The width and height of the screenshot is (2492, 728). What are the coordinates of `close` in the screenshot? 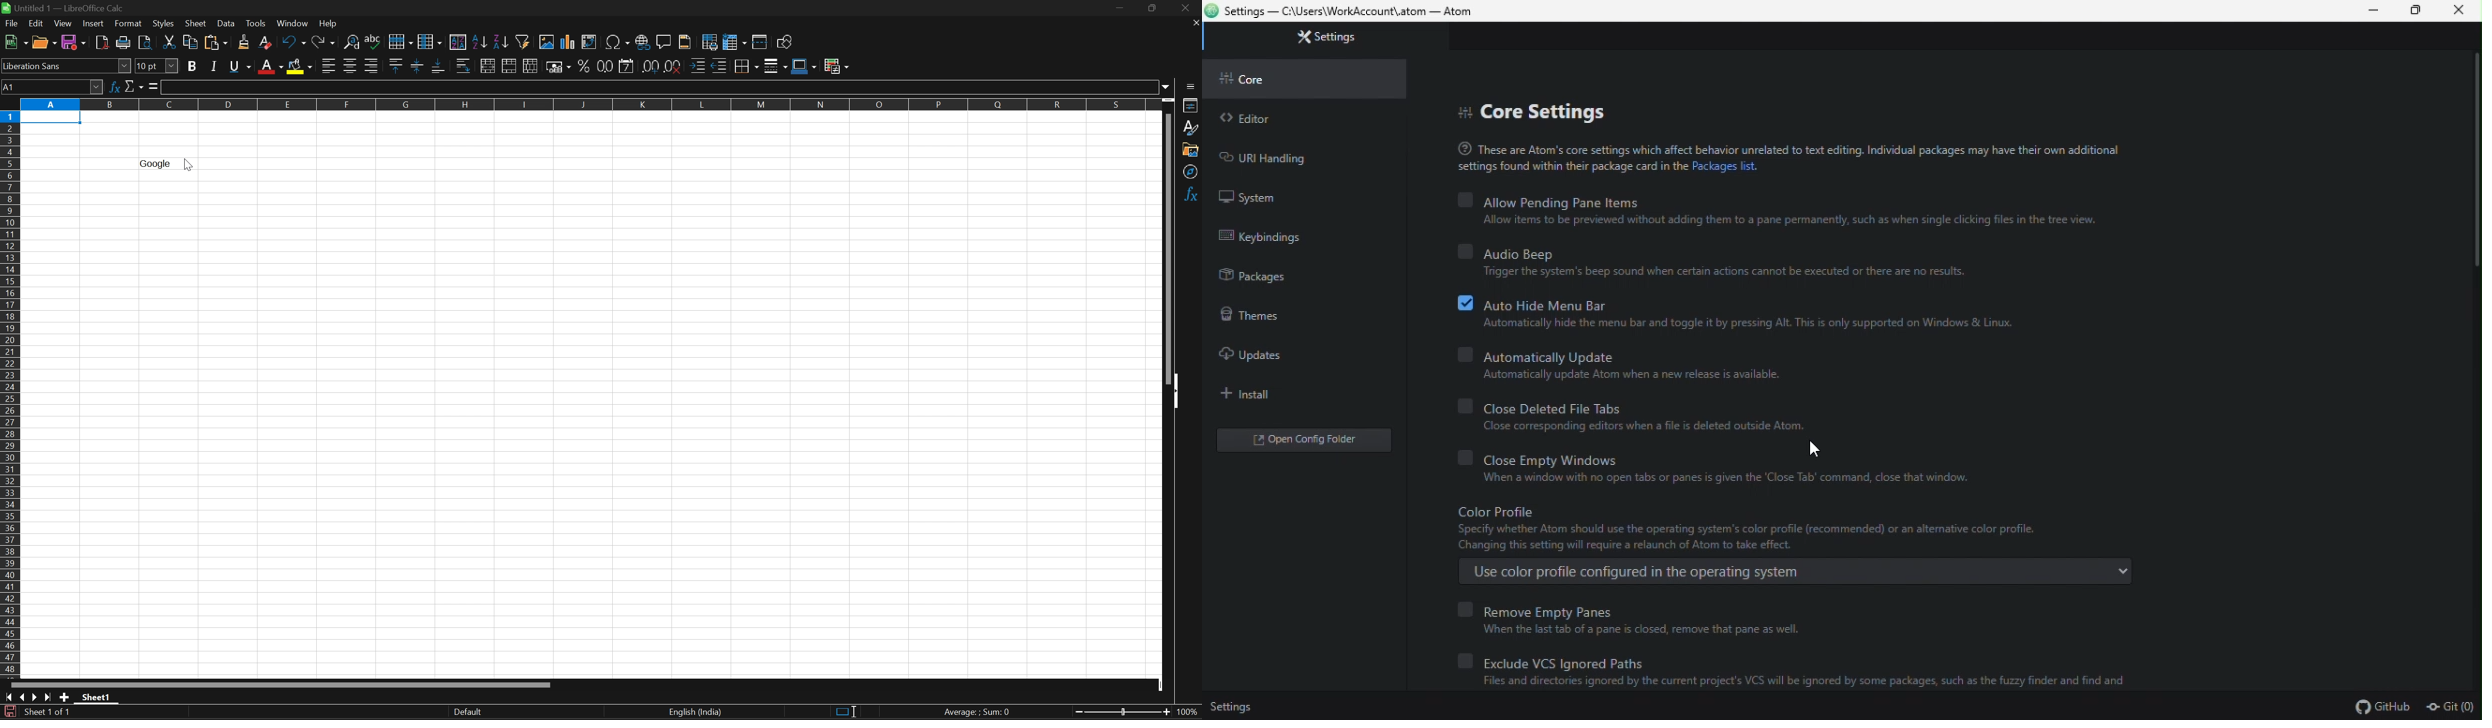 It's located at (2460, 11).